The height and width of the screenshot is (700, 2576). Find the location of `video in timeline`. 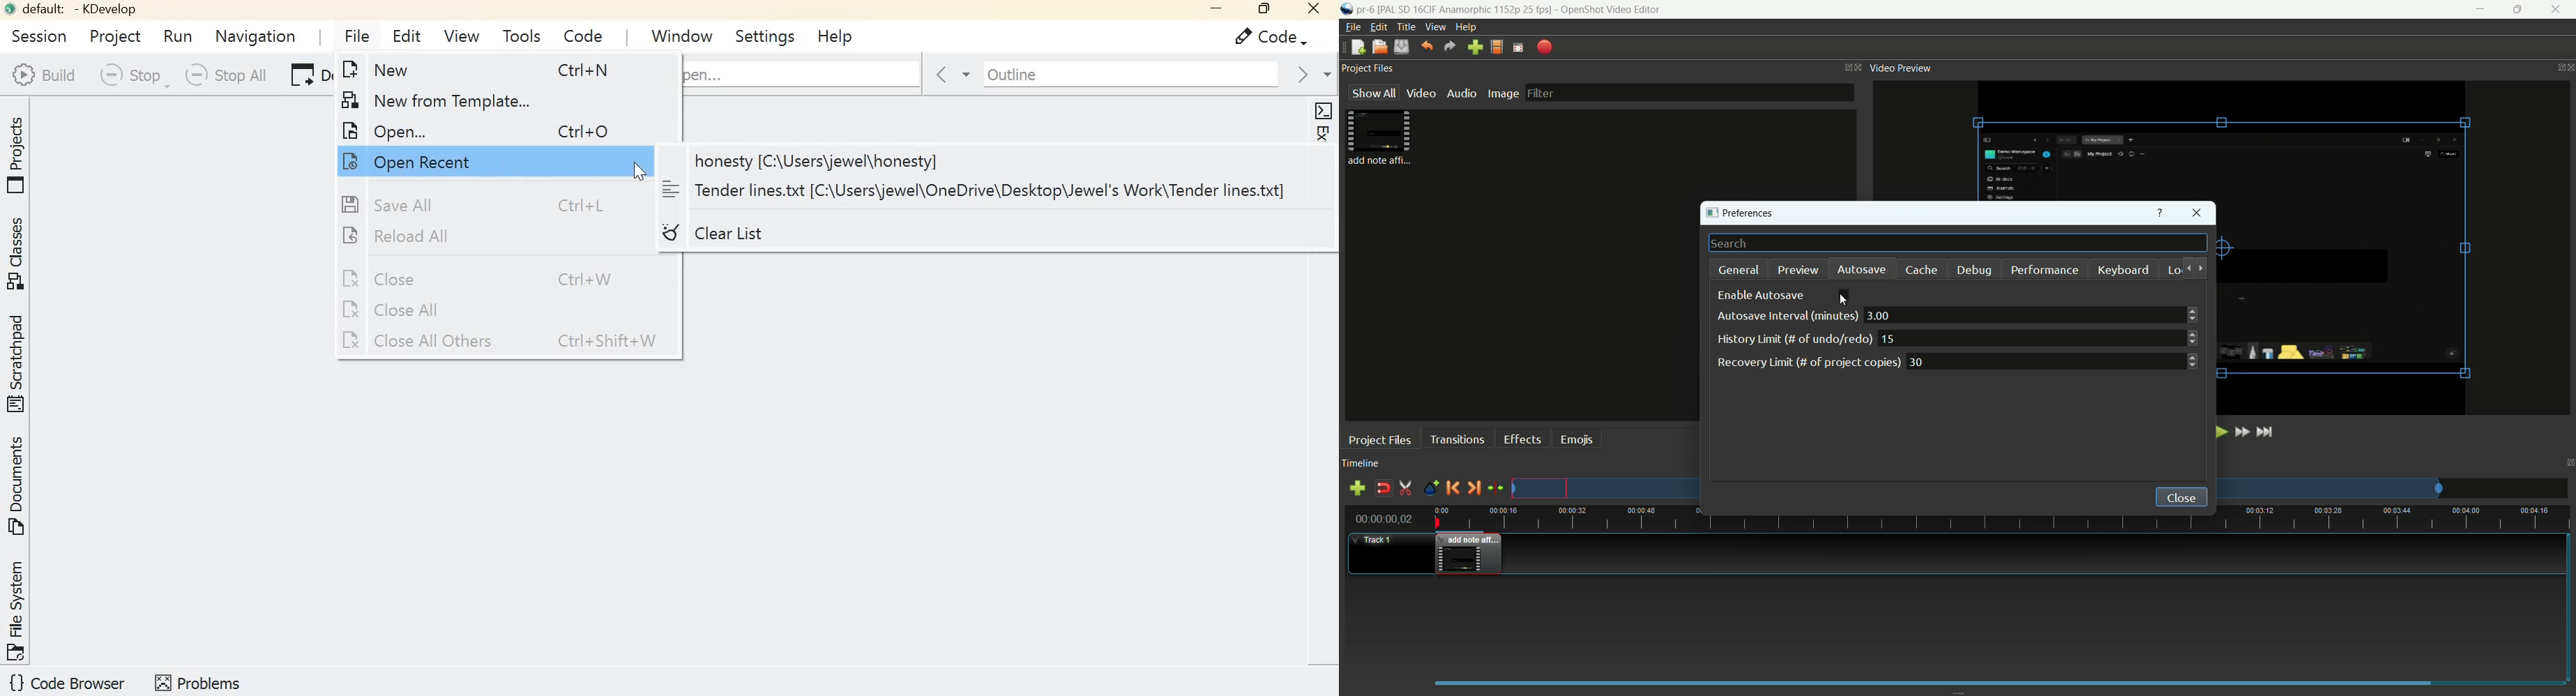

video in timeline is located at coordinates (1468, 554).